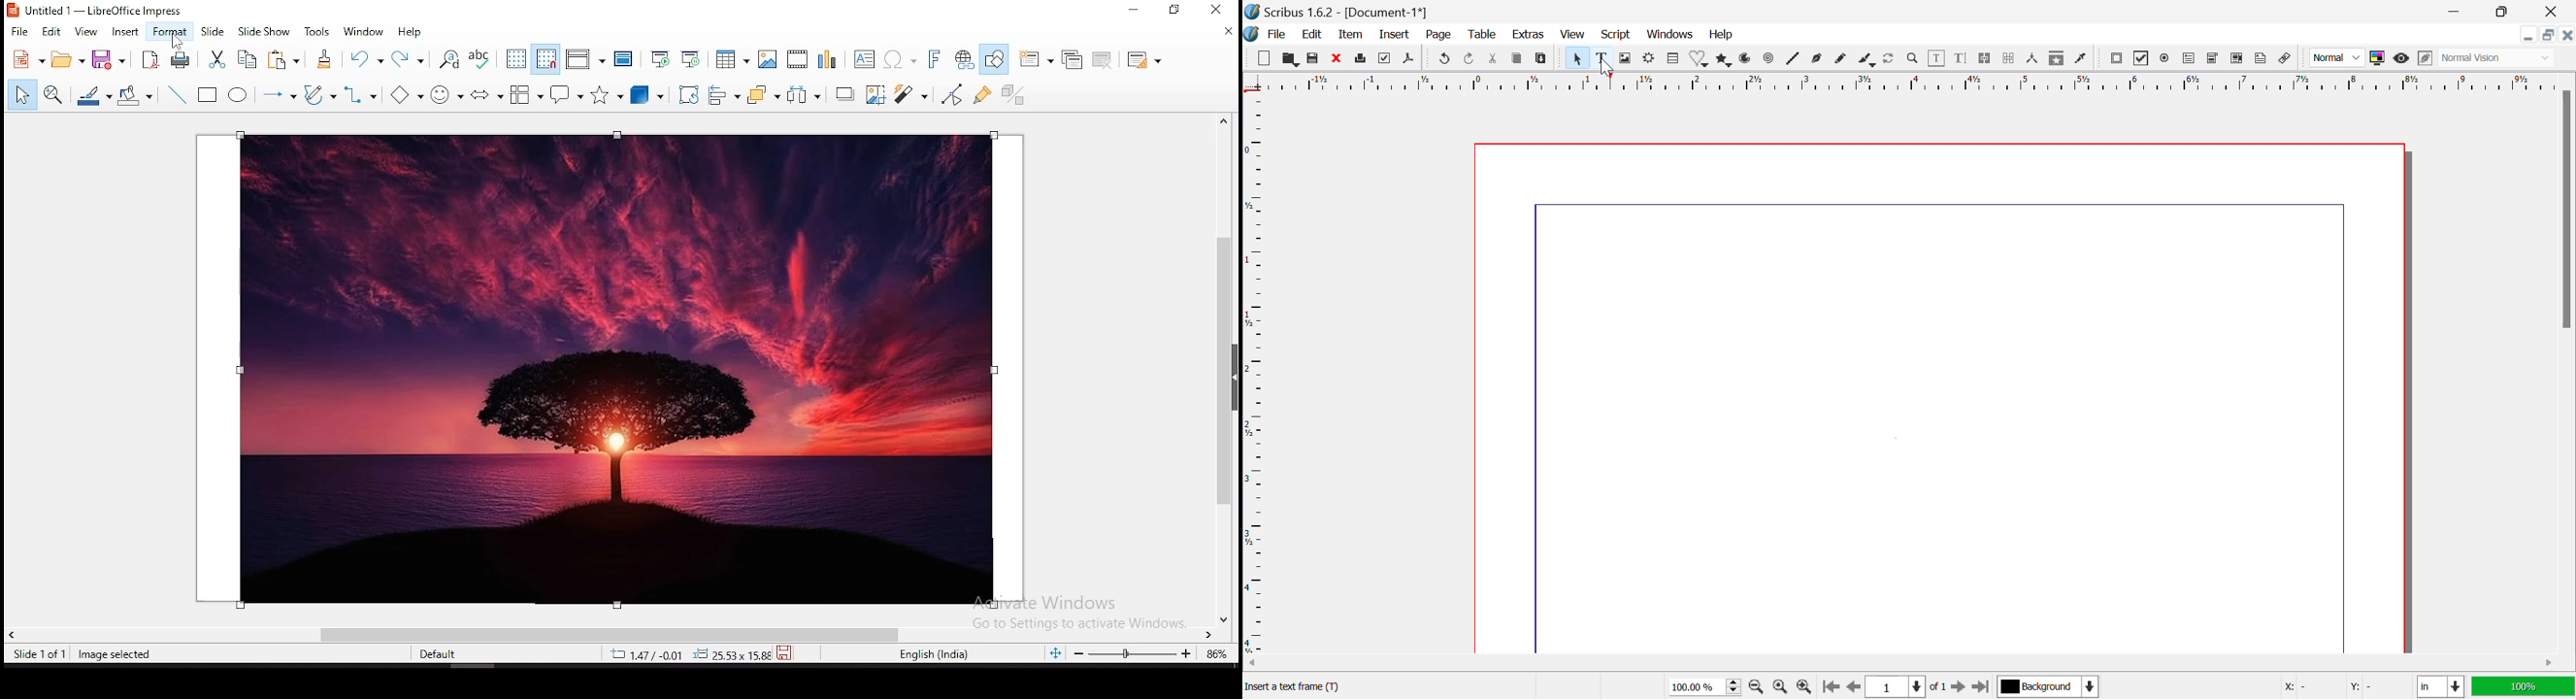  What do you see at coordinates (407, 94) in the screenshot?
I see `basic shapes` at bounding box center [407, 94].